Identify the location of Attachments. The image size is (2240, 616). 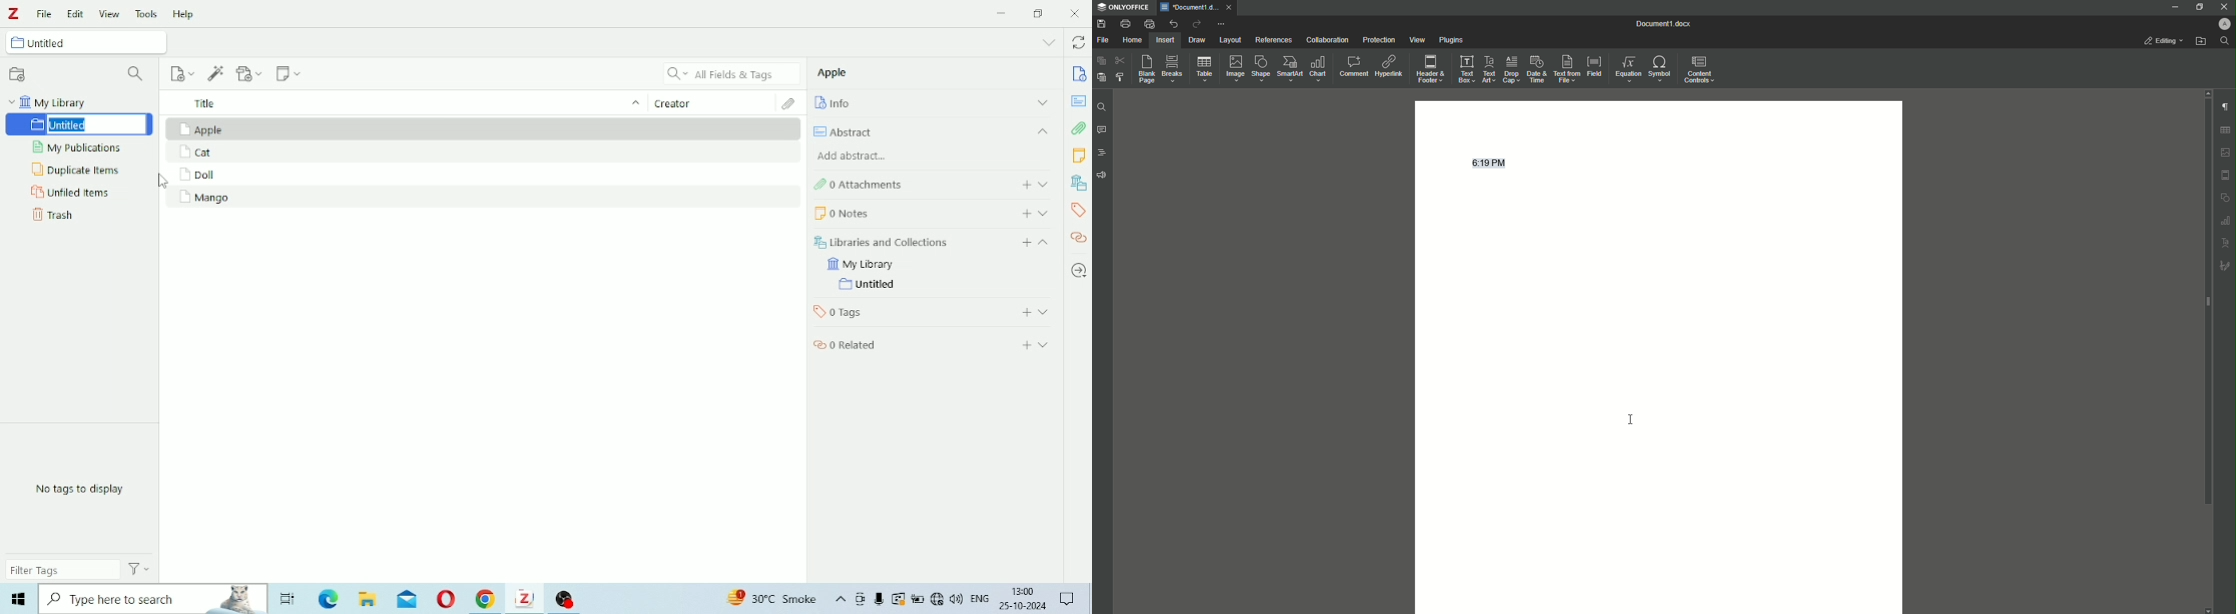
(858, 186).